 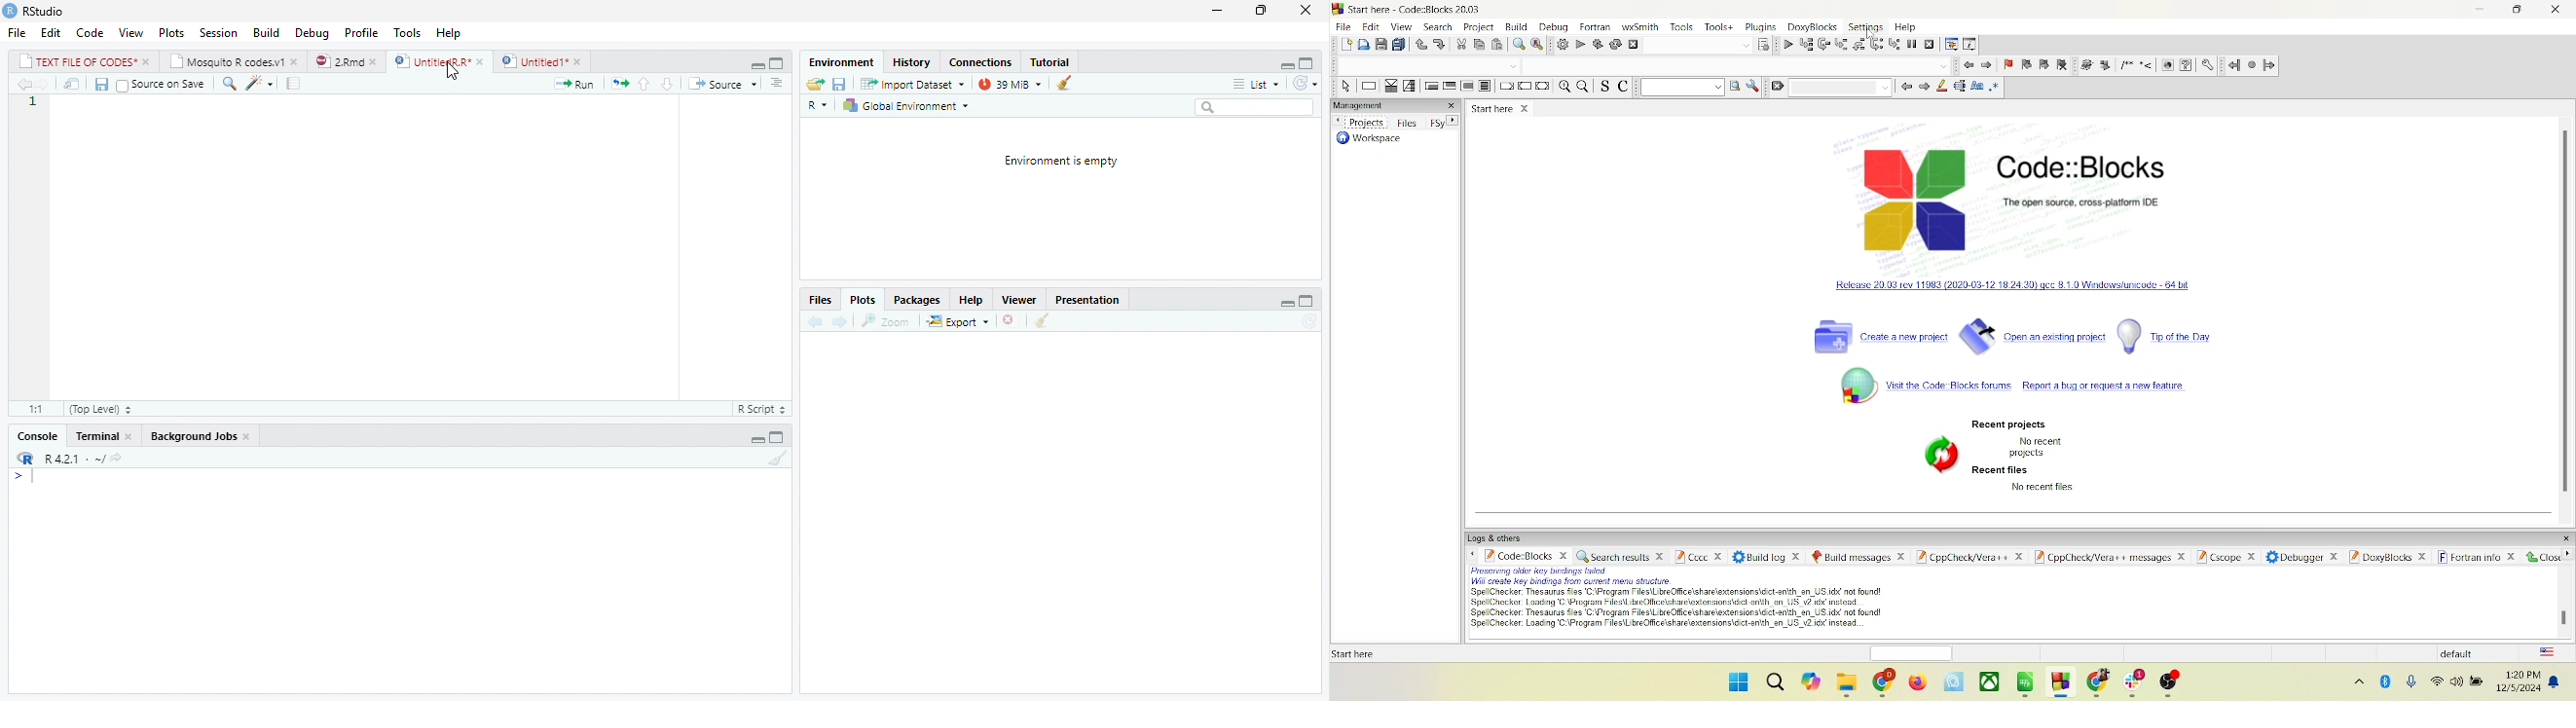 I want to click on next bookmark, so click(x=2043, y=65).